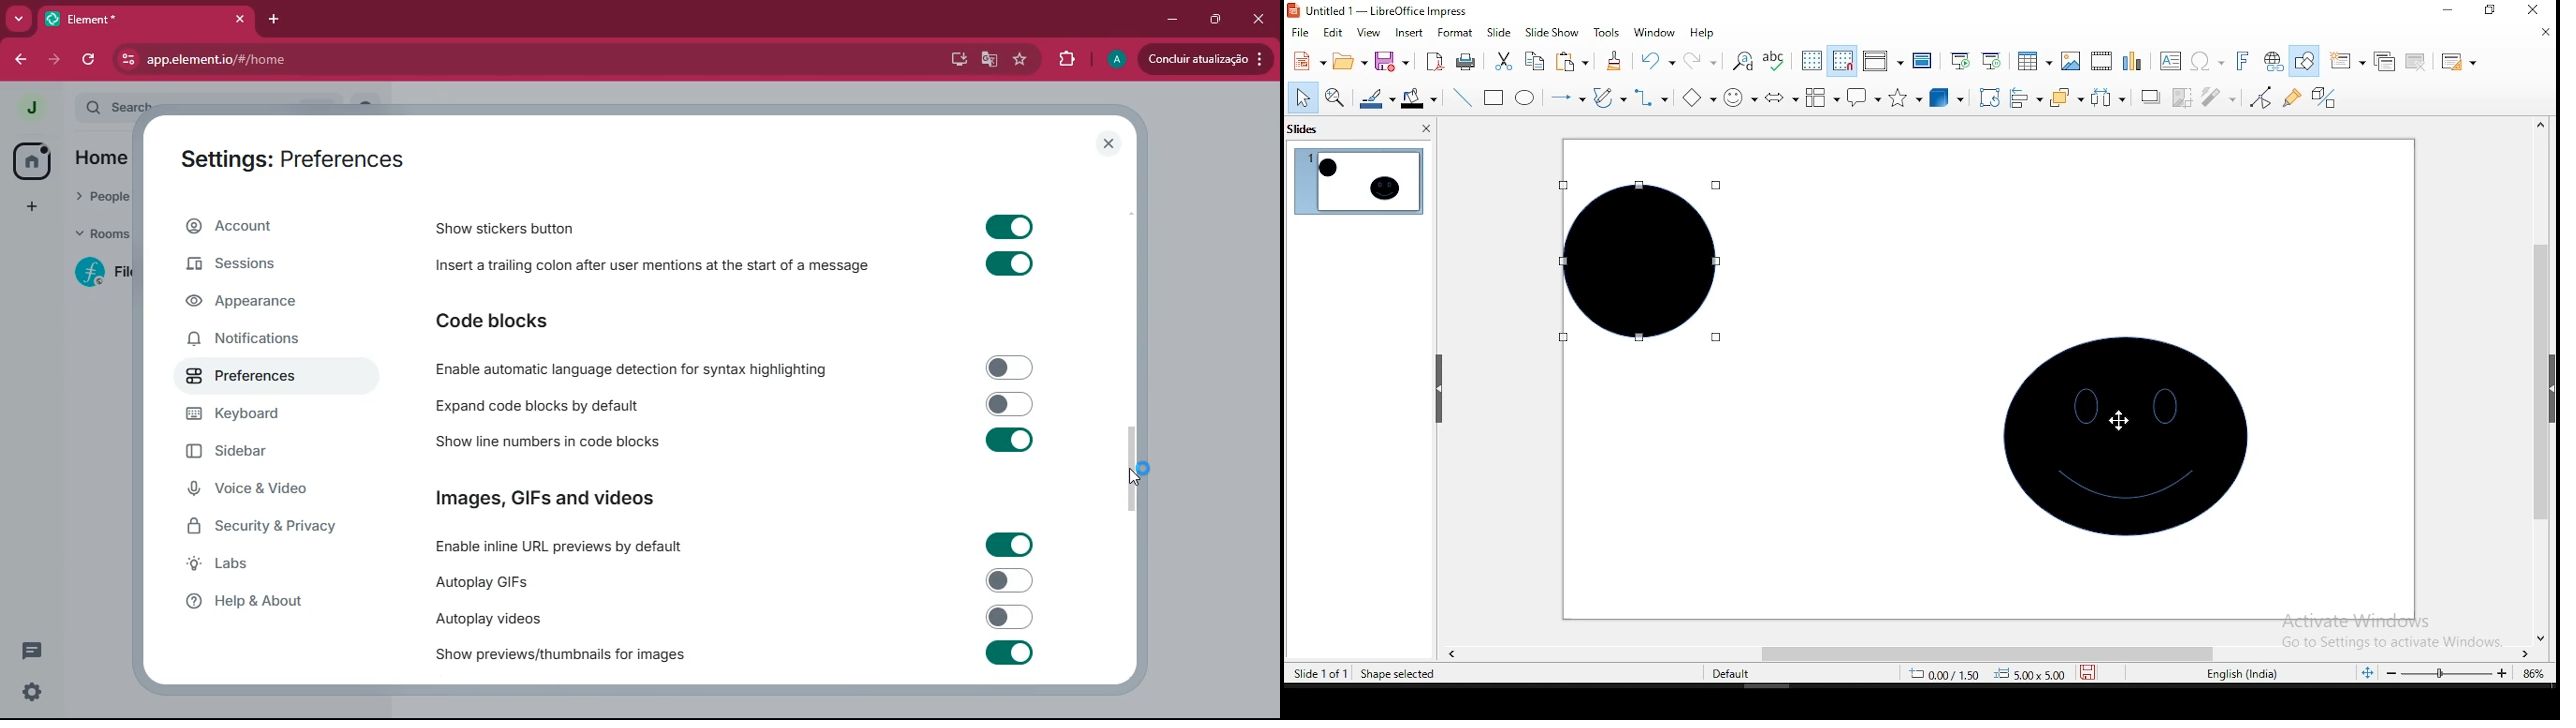  I want to click on slide 1, so click(1357, 182).